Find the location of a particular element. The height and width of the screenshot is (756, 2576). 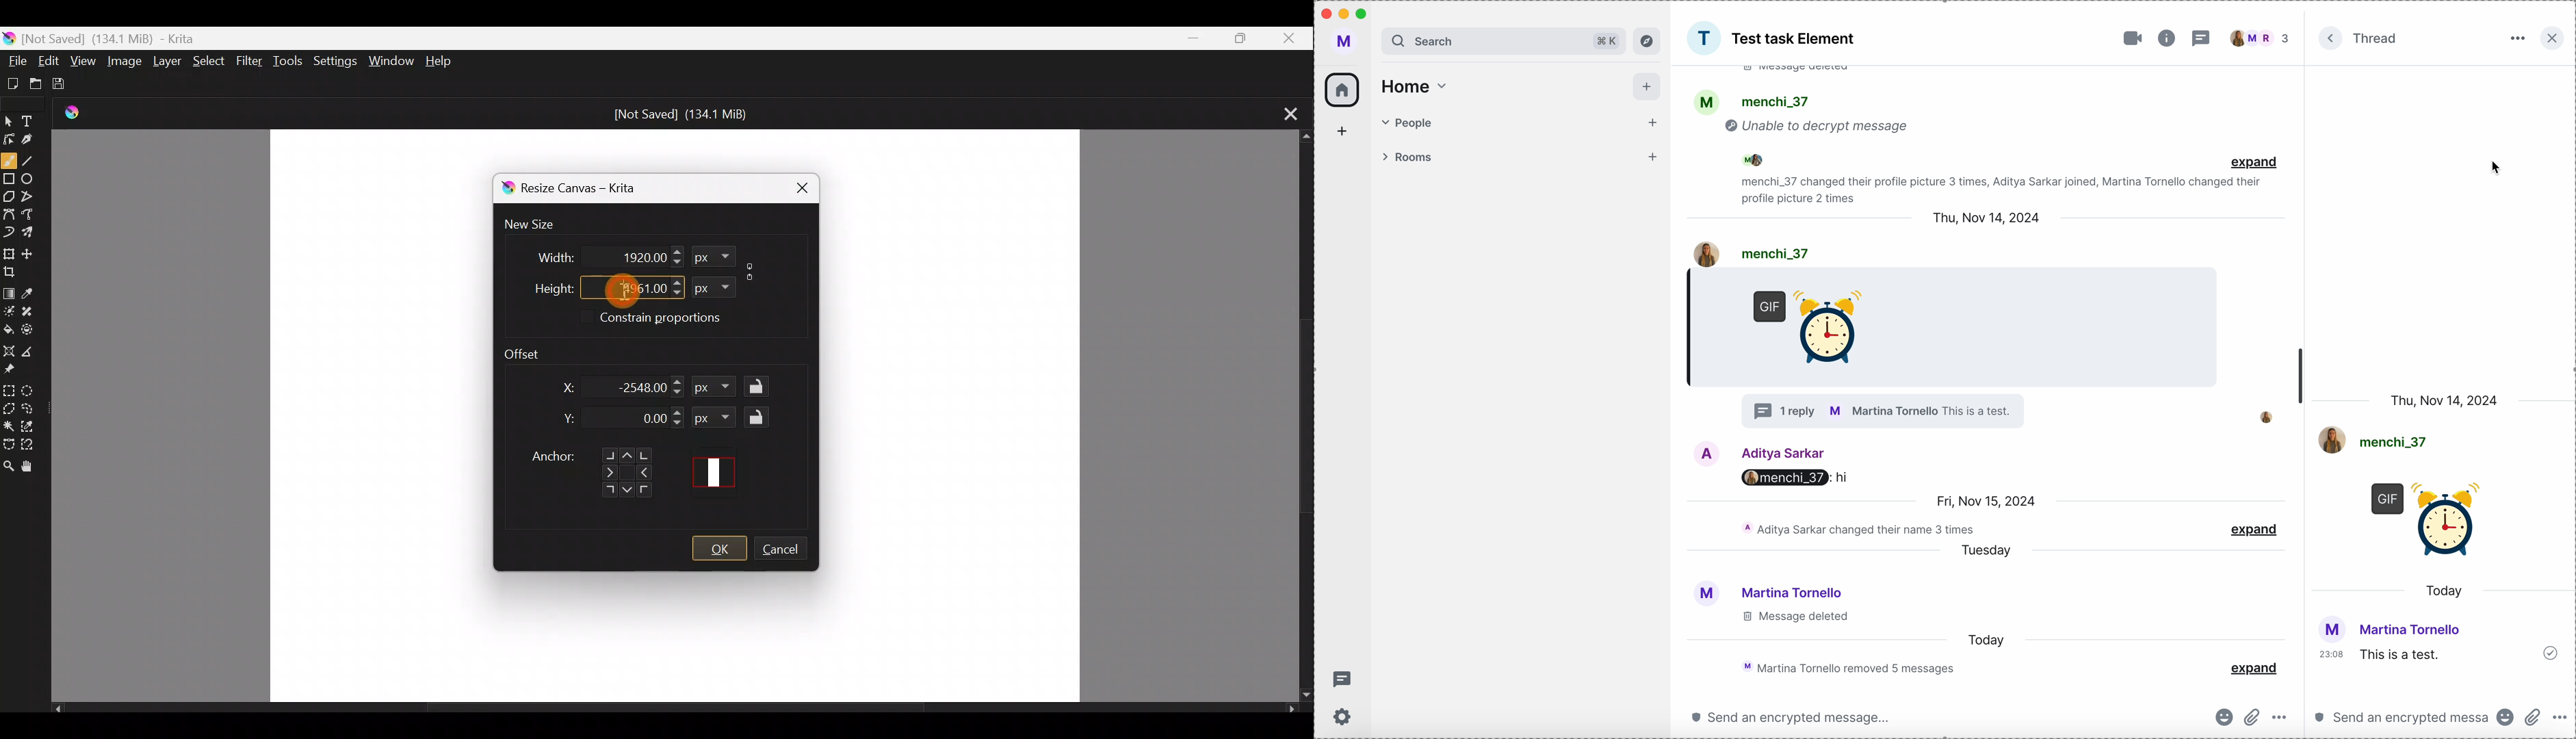

4561.00 is located at coordinates (625, 286).